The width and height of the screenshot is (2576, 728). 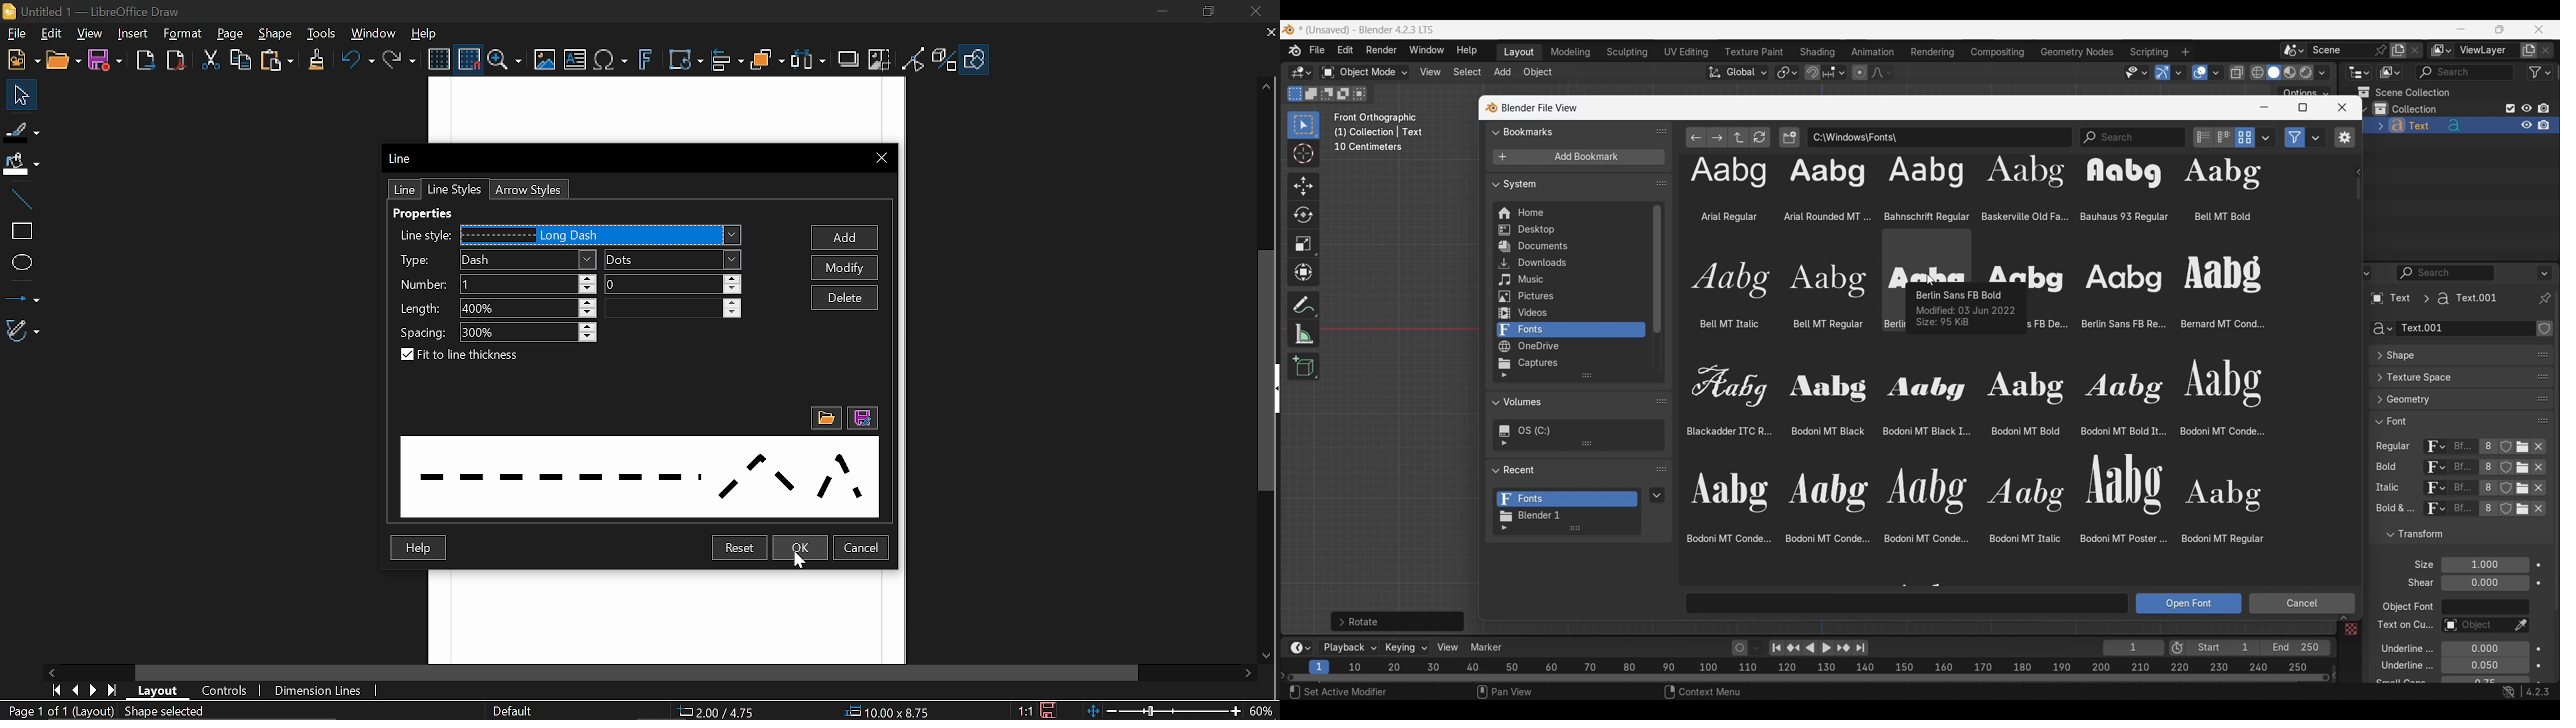 I want to click on Expand View/Select, so click(x=2343, y=618).